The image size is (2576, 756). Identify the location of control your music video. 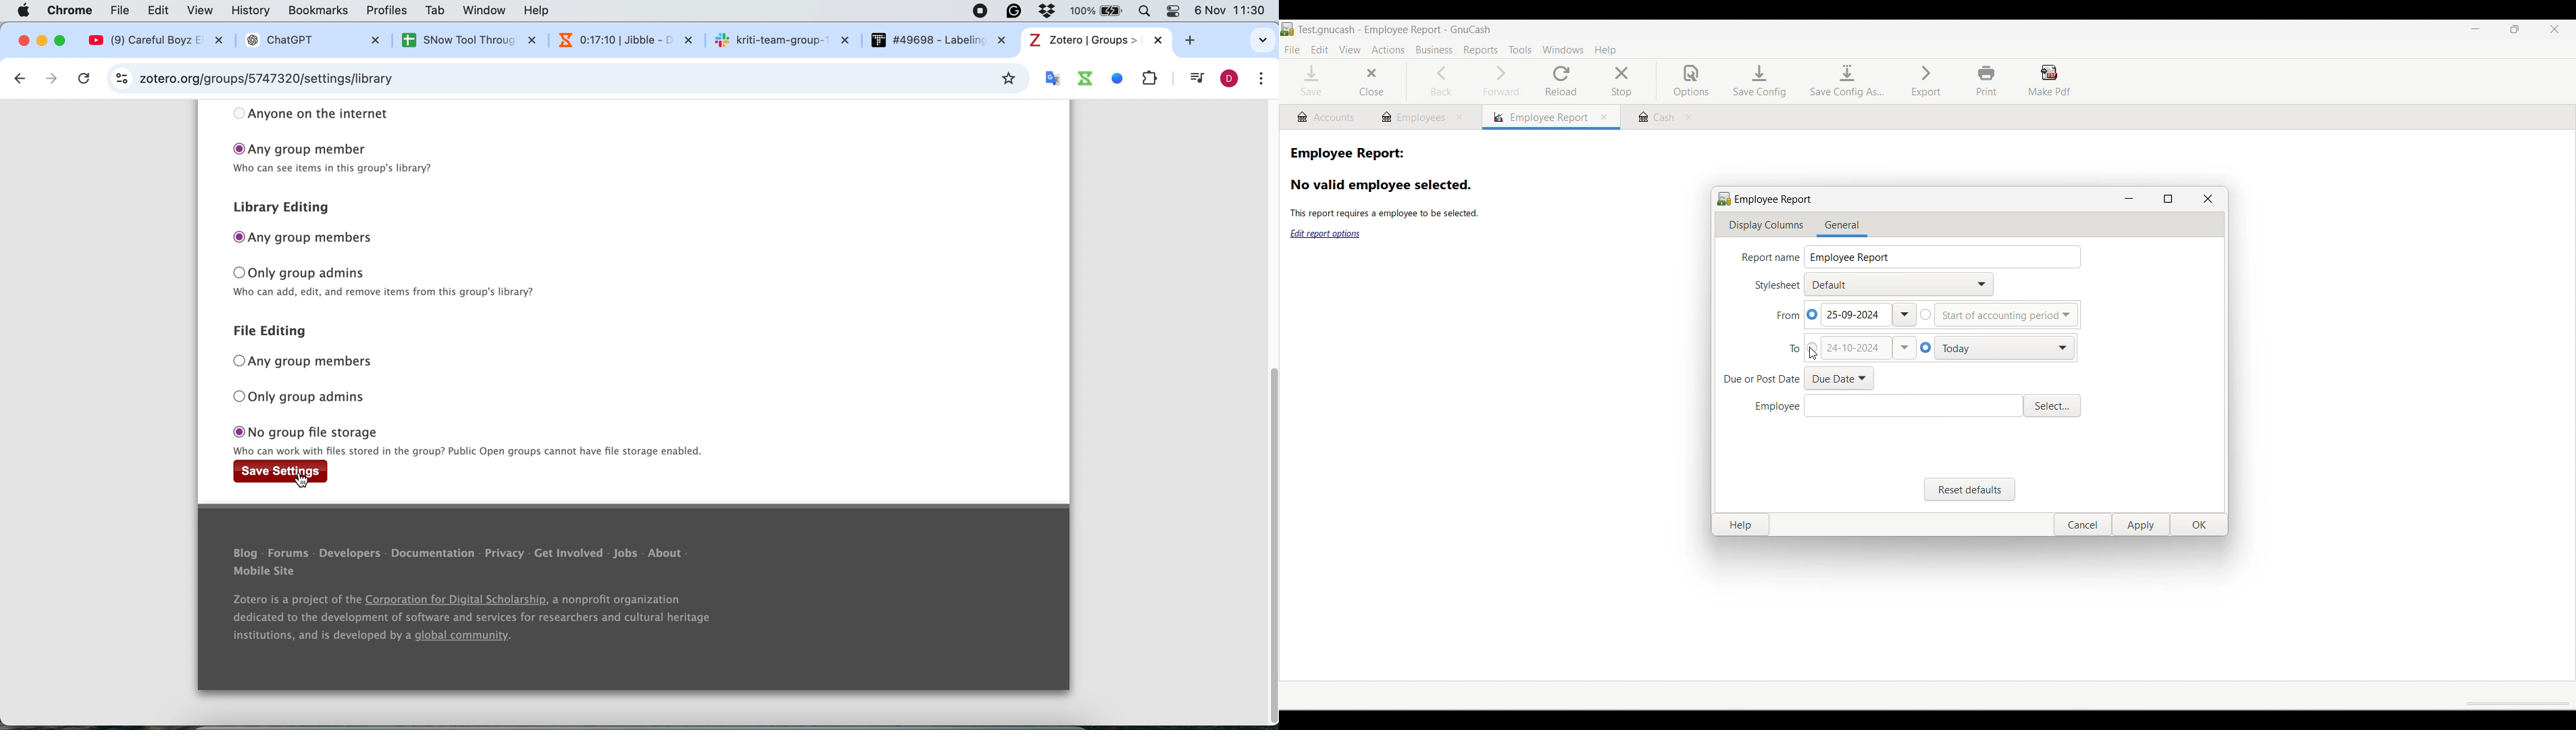
(1194, 79).